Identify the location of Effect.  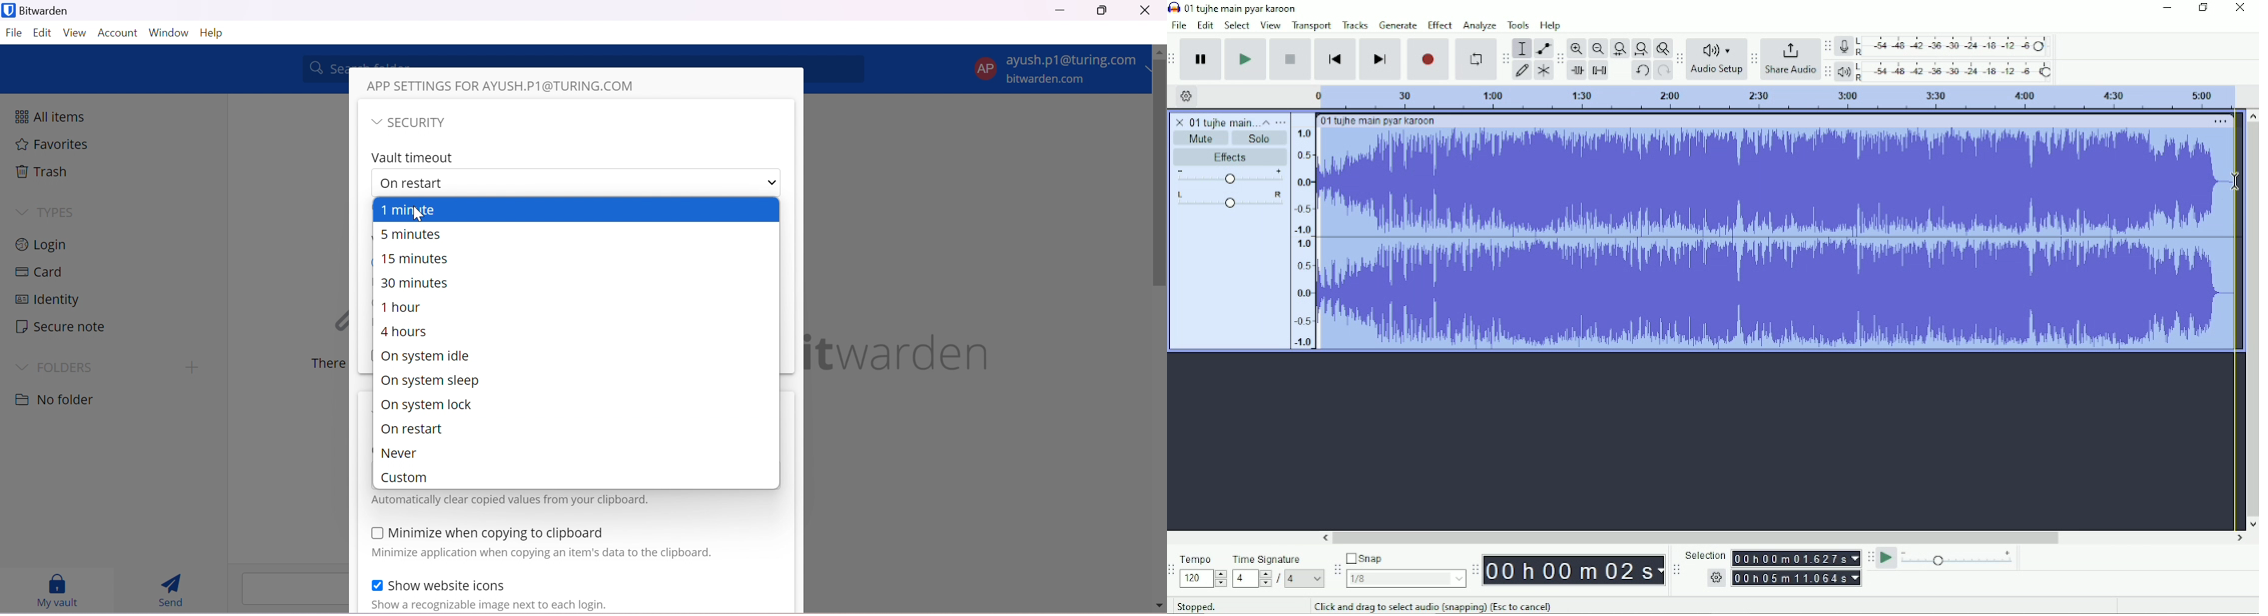
(1440, 25).